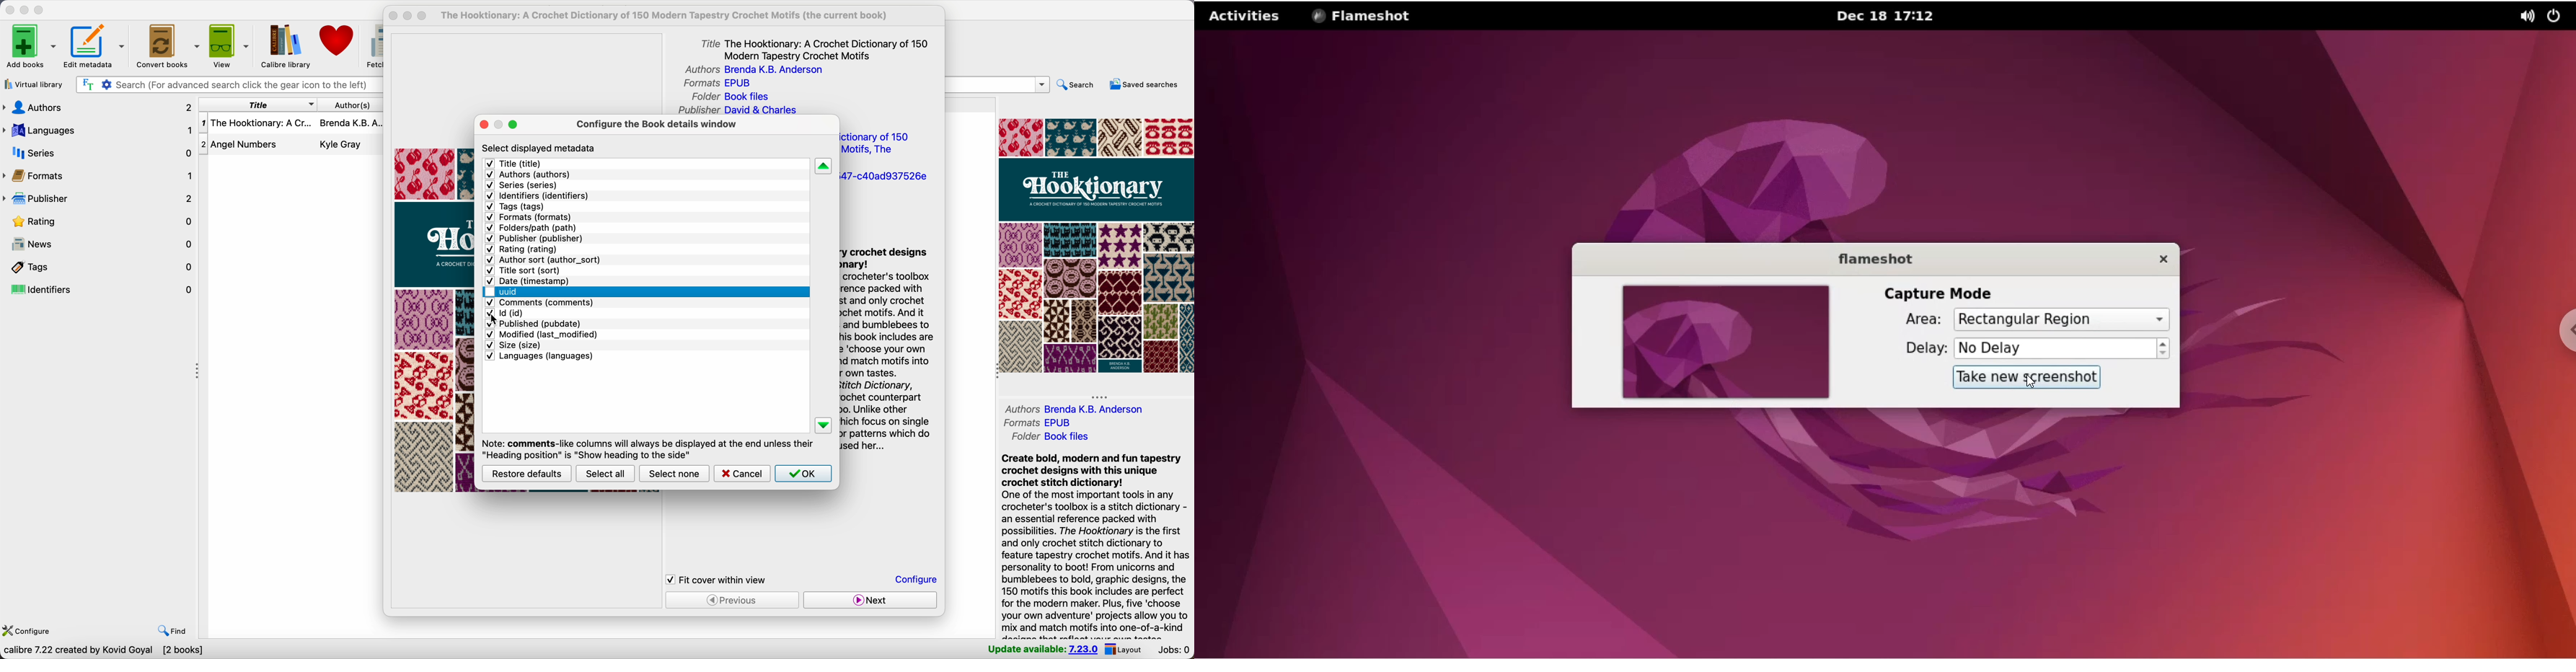 This screenshot has height=672, width=2576. What do you see at coordinates (671, 16) in the screenshot?
I see `current book` at bounding box center [671, 16].